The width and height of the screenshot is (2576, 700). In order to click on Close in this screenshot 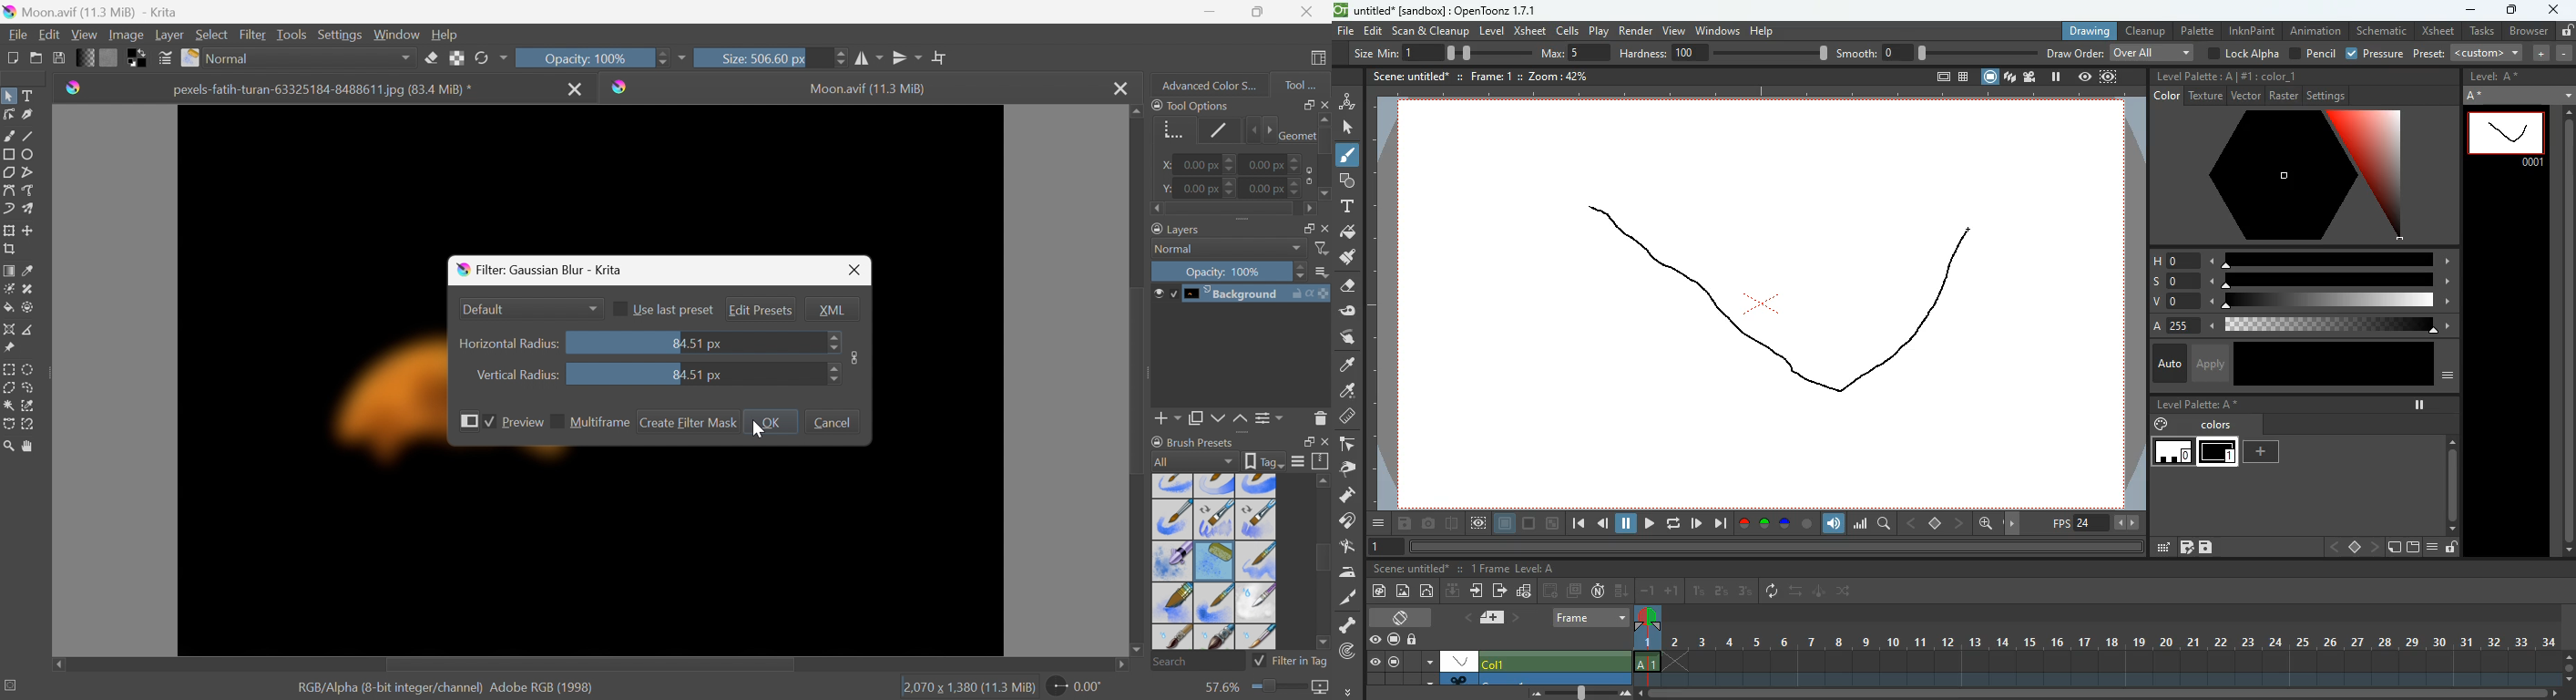, I will do `click(1324, 442)`.